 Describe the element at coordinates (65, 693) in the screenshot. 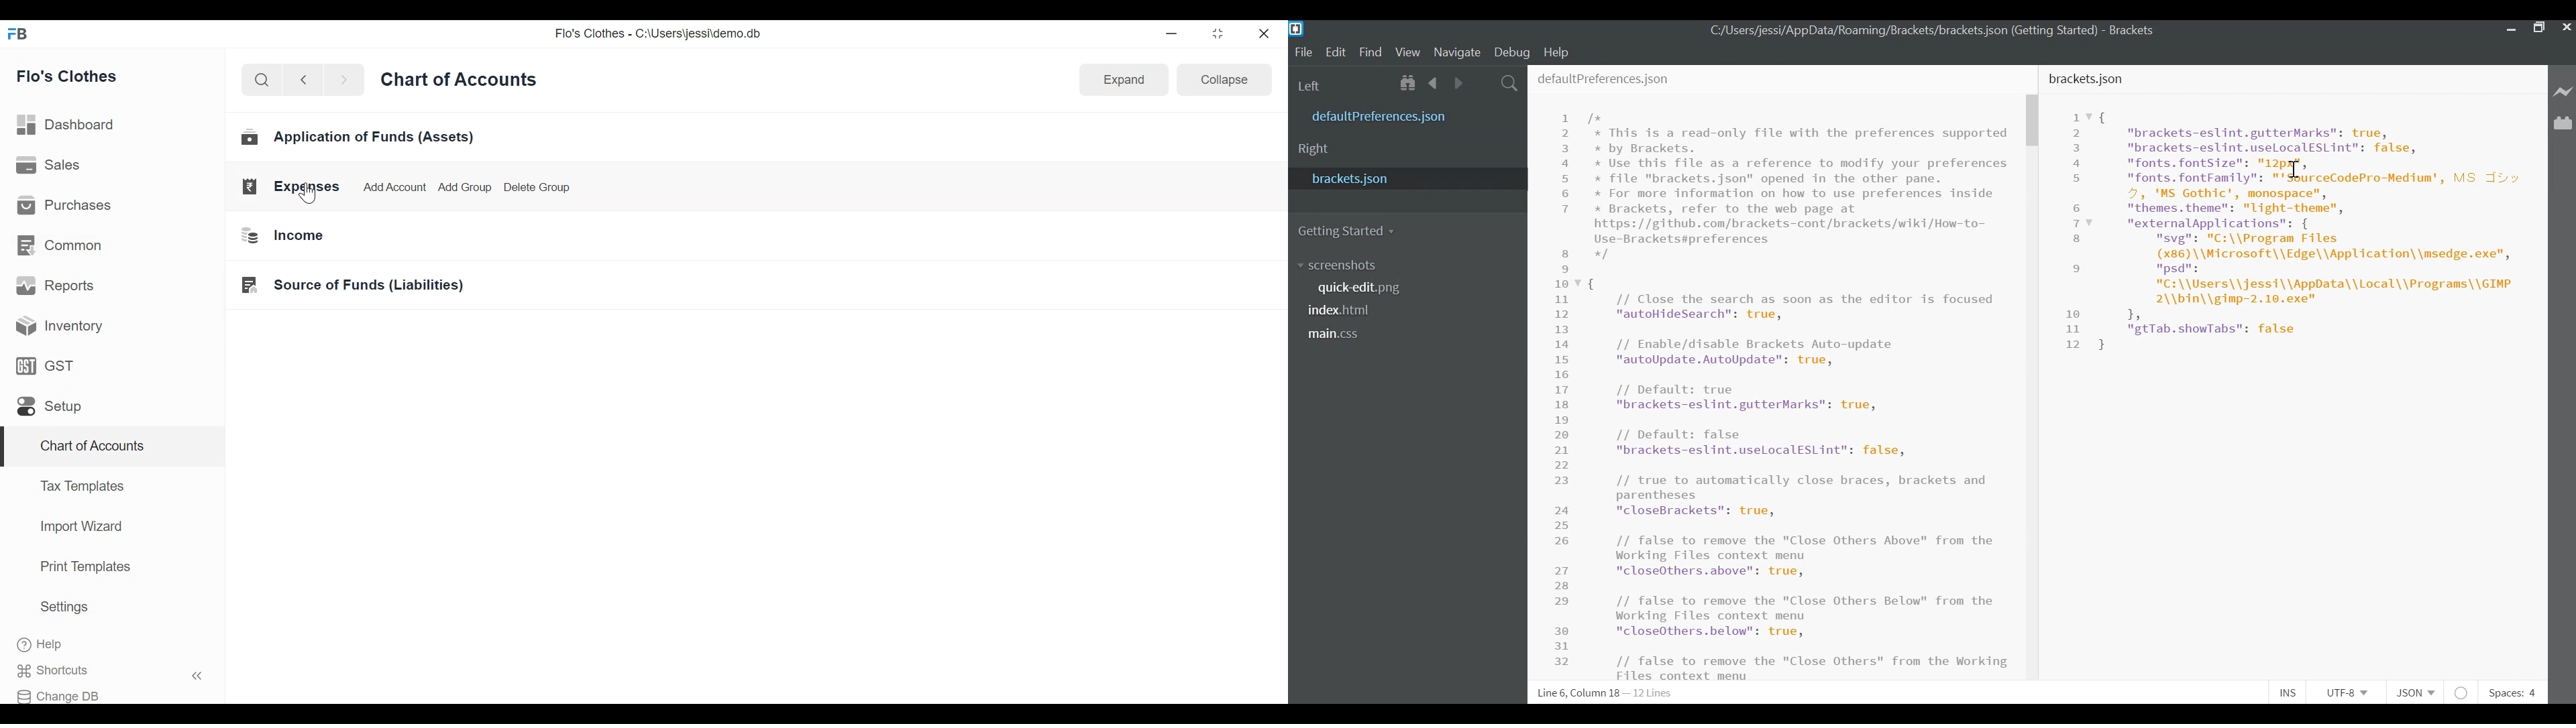

I see `Change DB` at that location.